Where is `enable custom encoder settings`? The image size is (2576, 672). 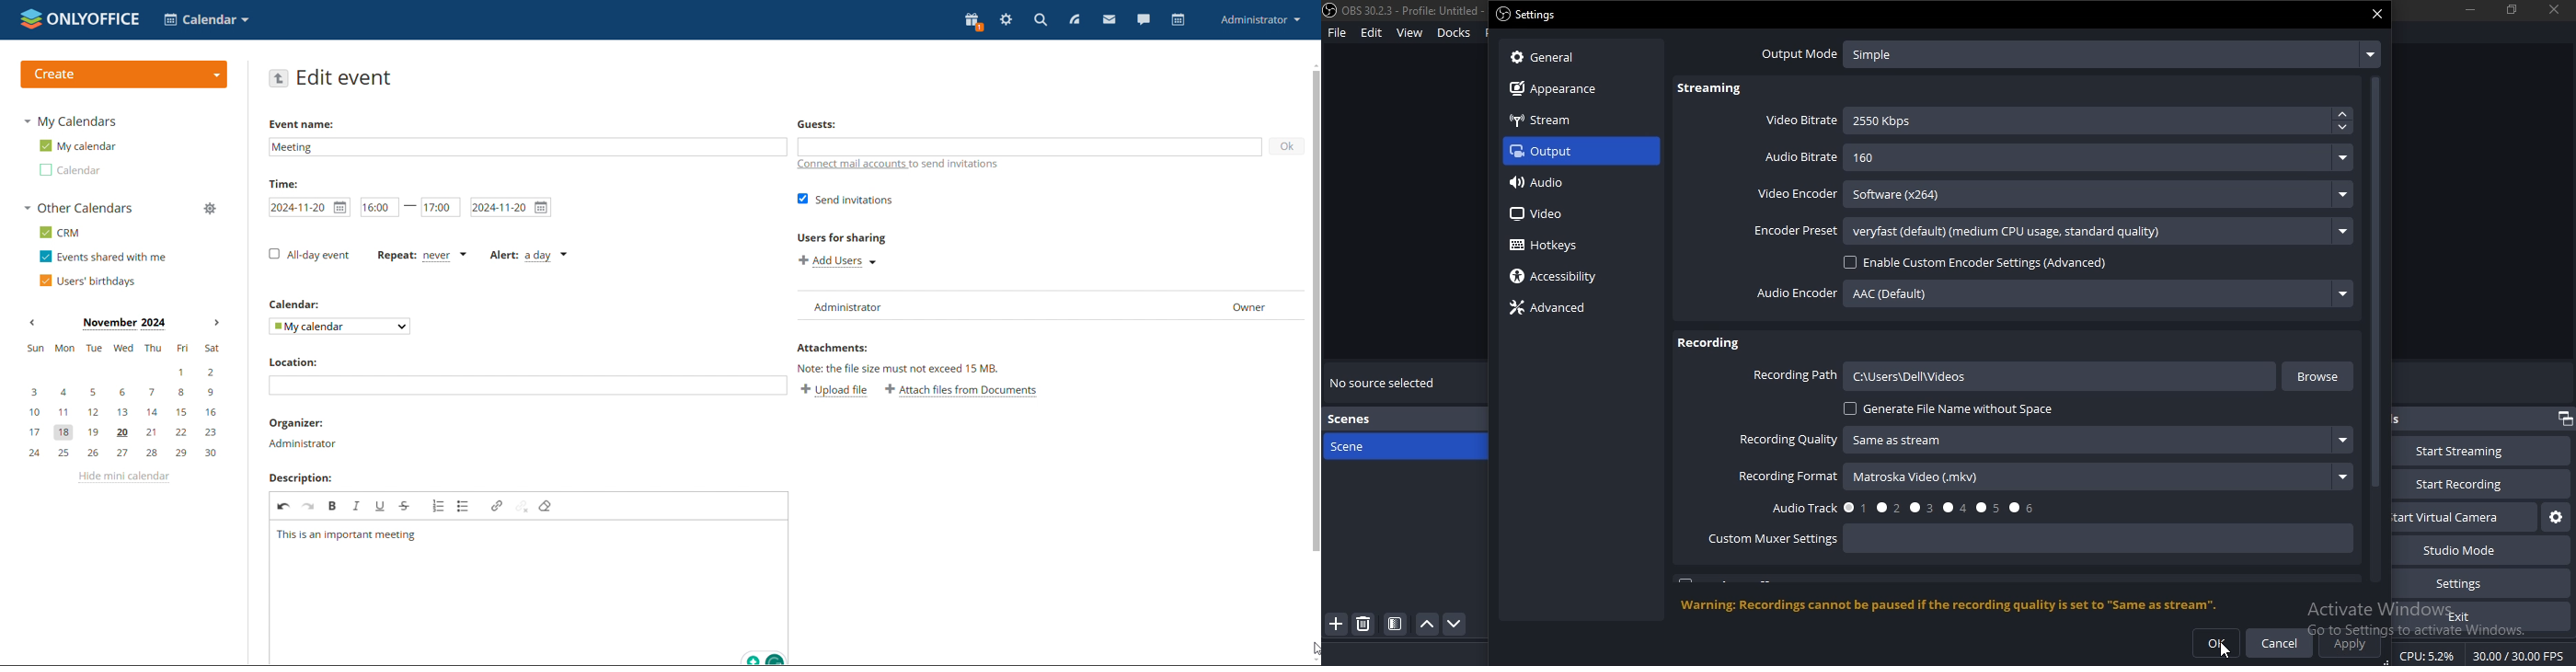
enable custom encoder settings is located at coordinates (1982, 262).